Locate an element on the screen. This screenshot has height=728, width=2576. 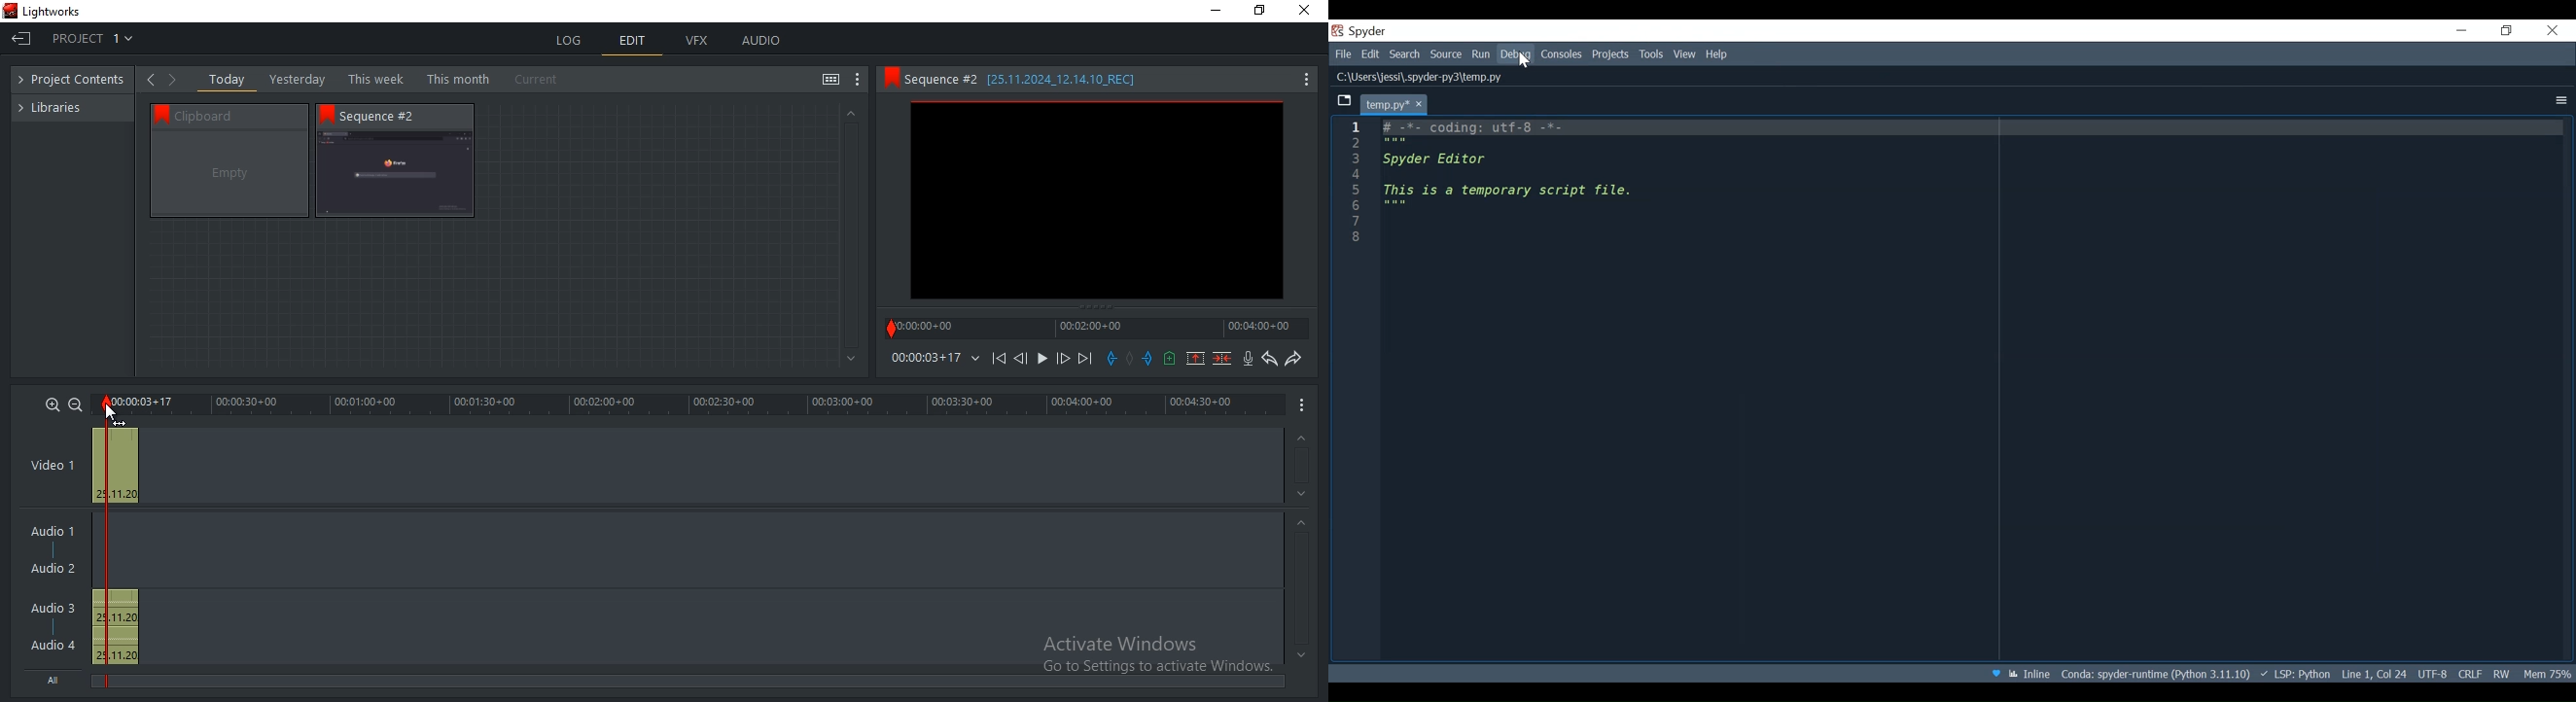
mark out is located at coordinates (1149, 358).